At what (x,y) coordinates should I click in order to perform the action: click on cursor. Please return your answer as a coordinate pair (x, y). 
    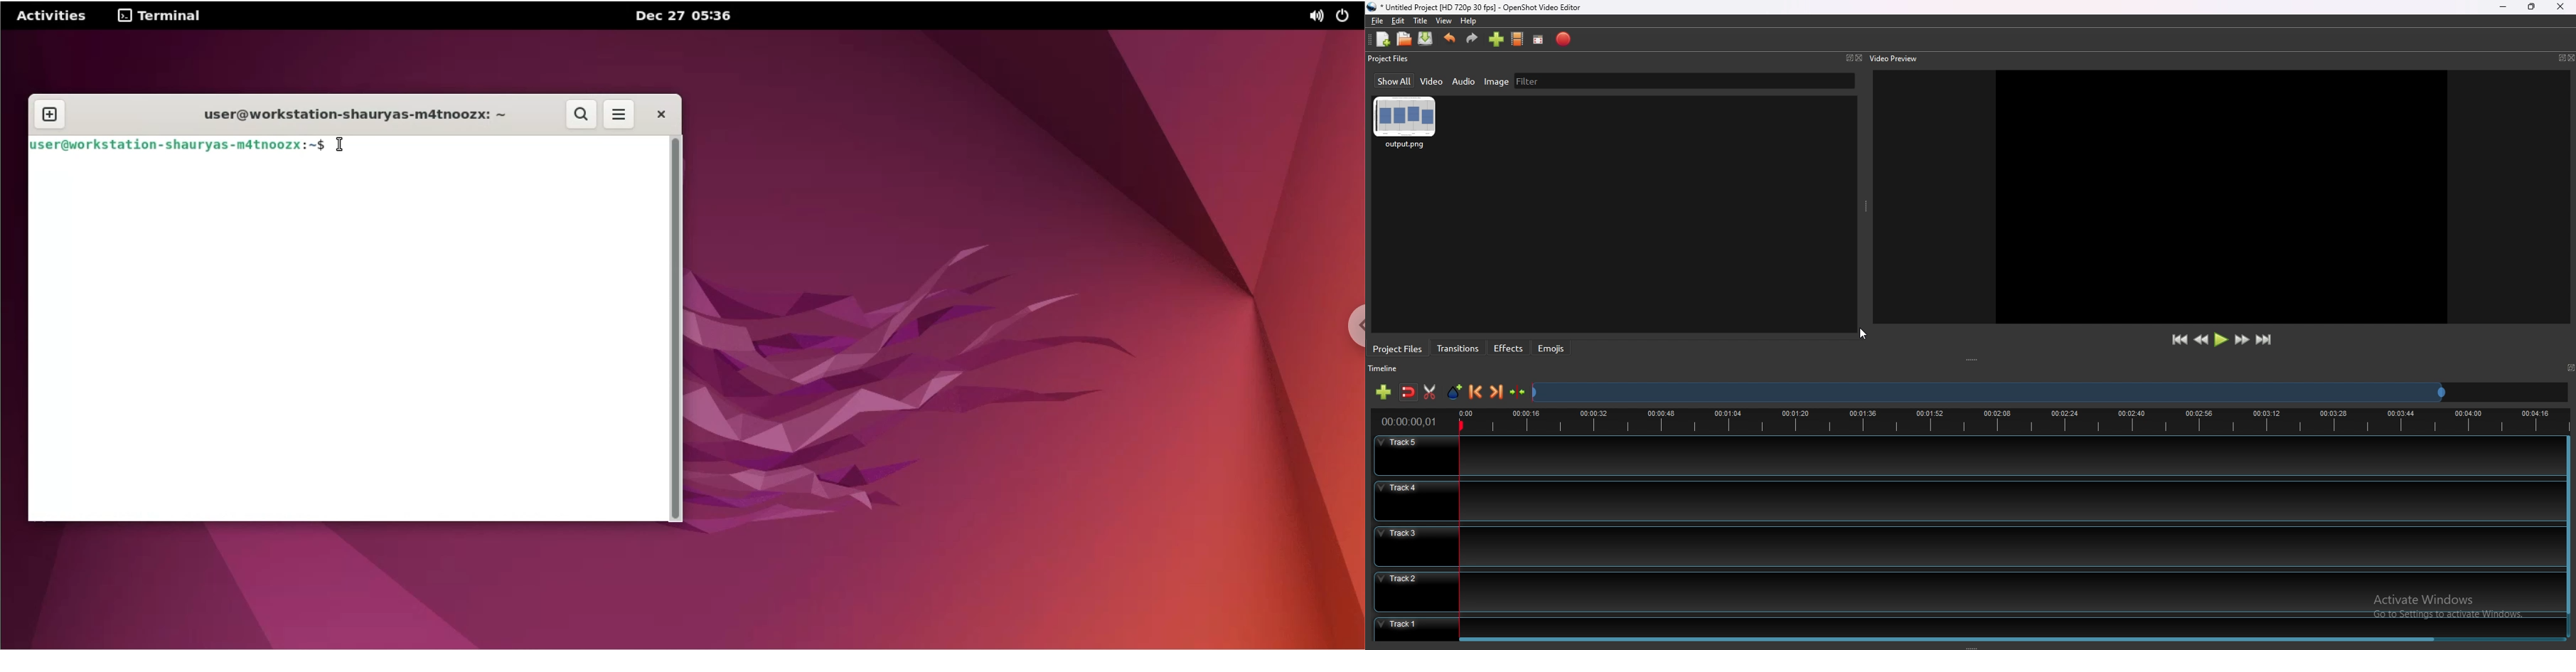
    Looking at the image, I should click on (1864, 334).